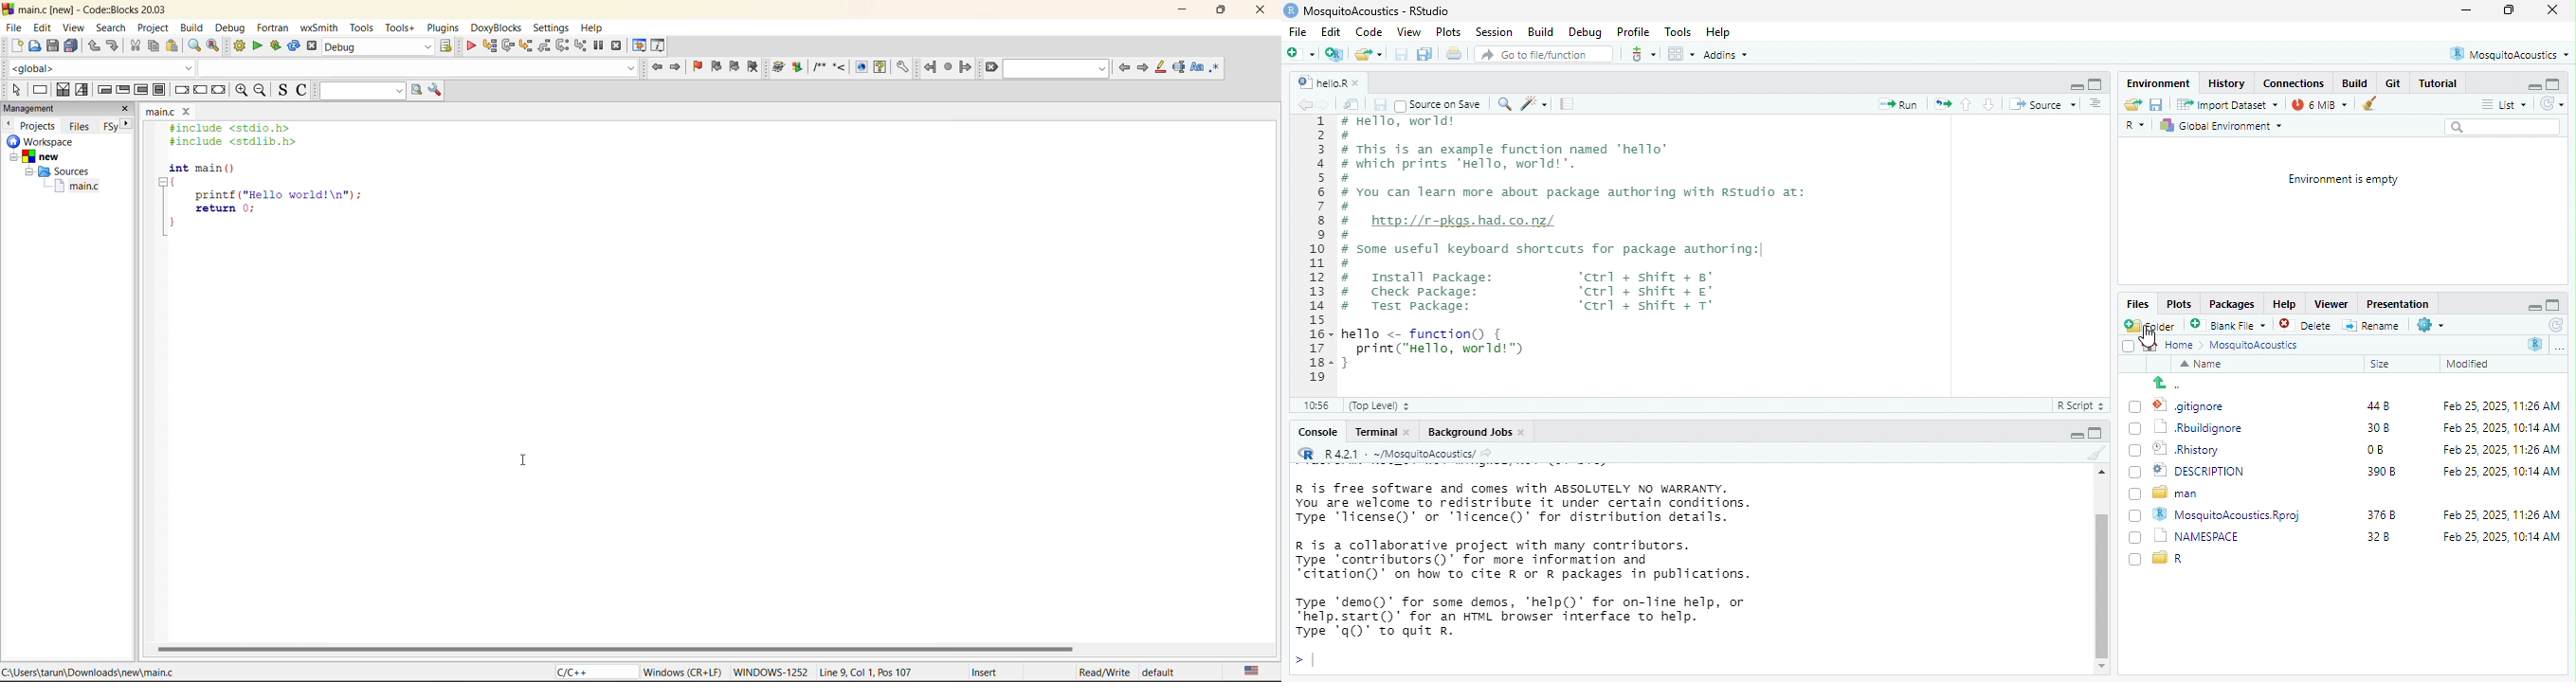  I want to click on Code, so click(1368, 32).